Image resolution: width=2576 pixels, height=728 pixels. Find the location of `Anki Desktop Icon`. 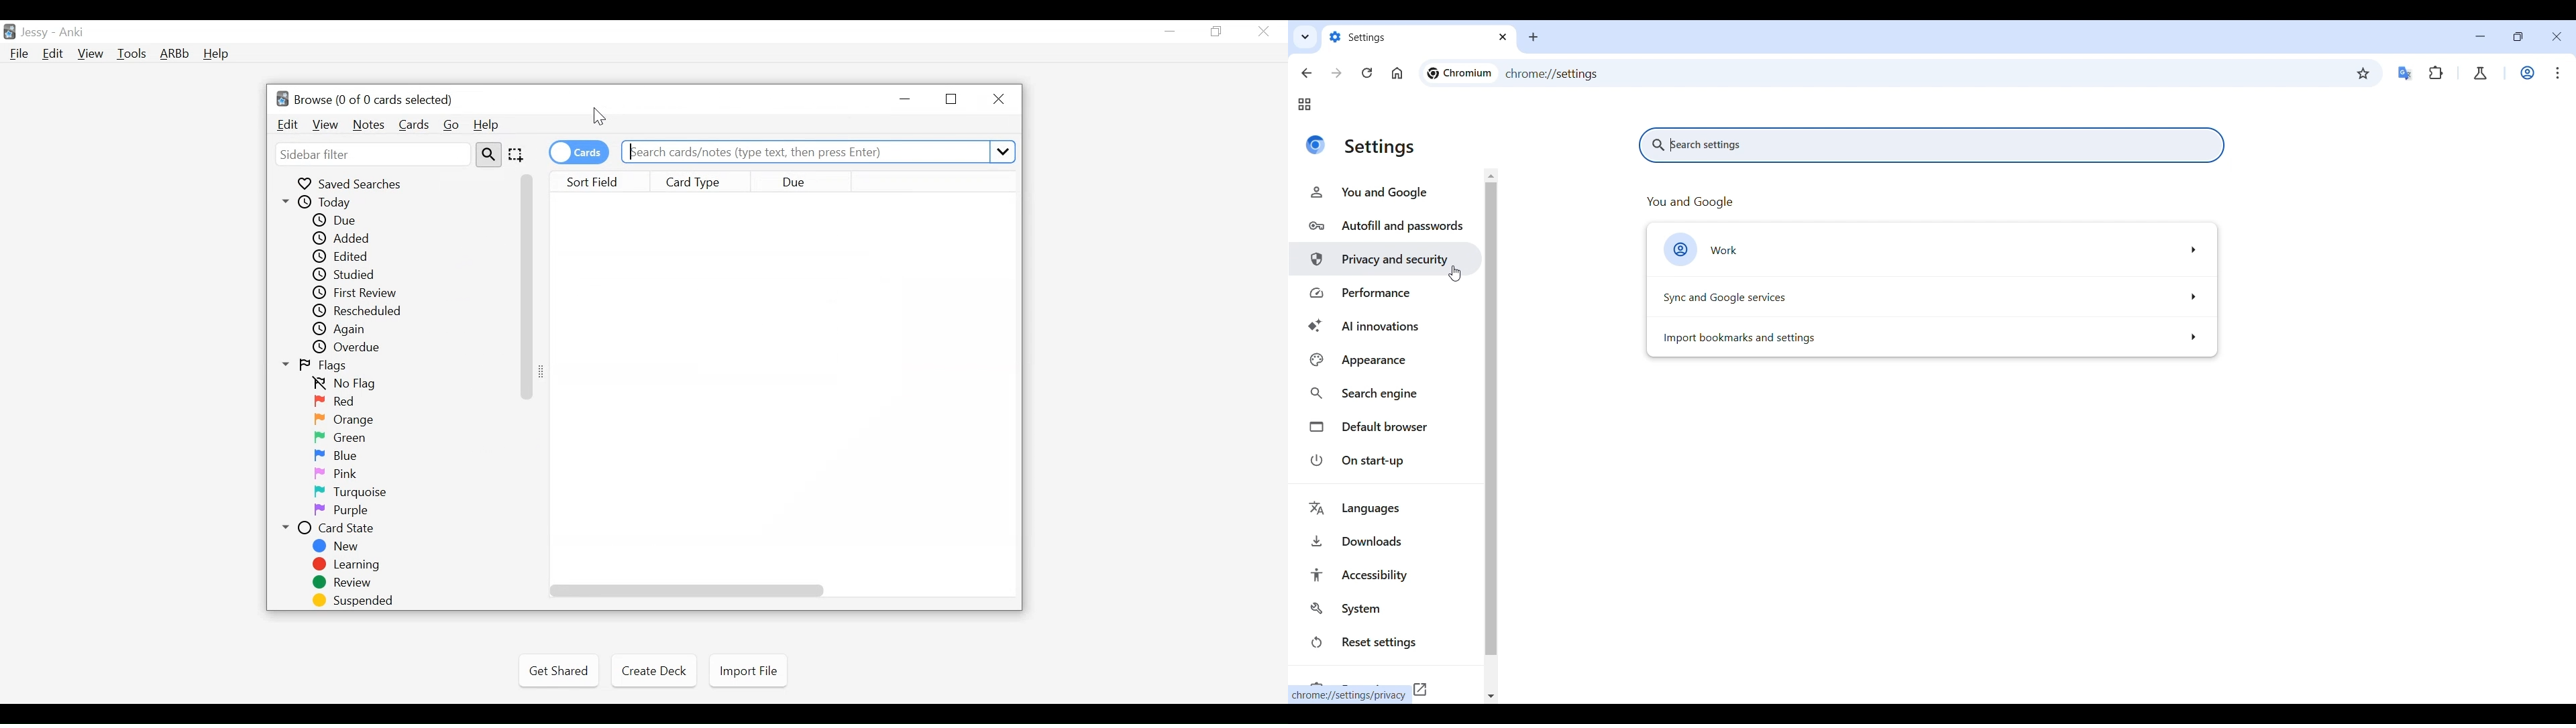

Anki Desktop Icon is located at coordinates (9, 32).